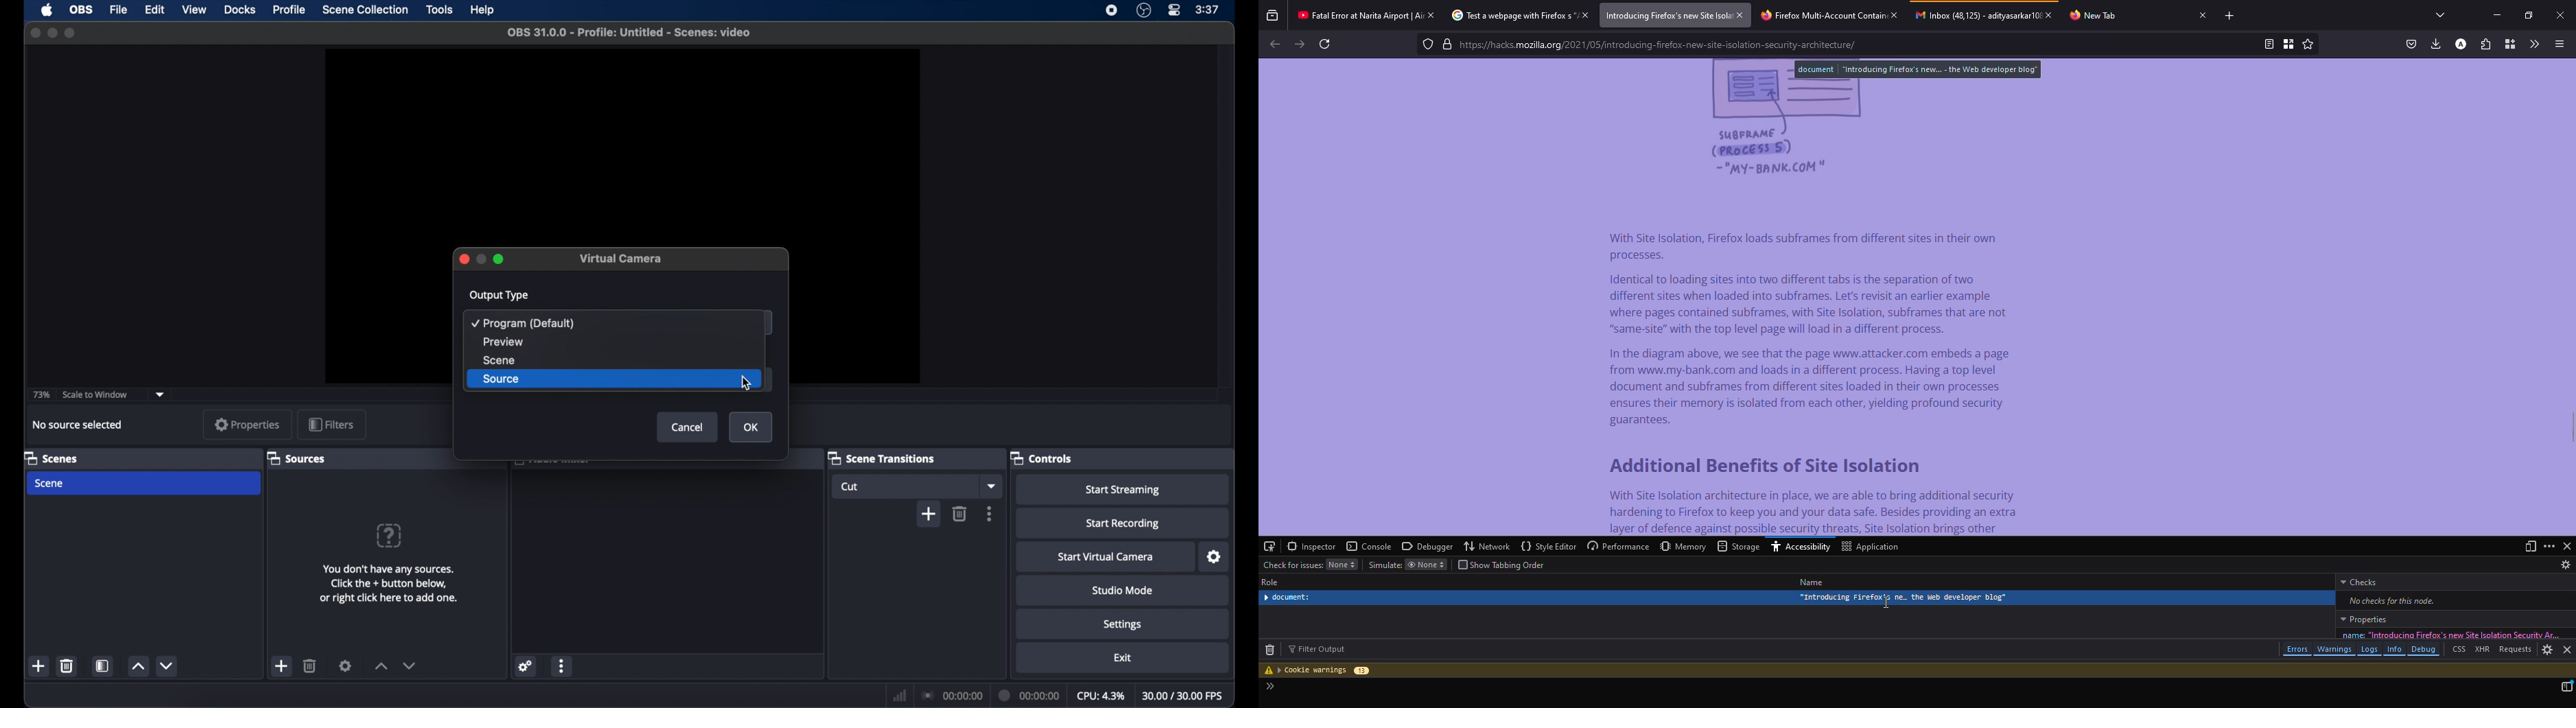 The height and width of the screenshot is (728, 2576). I want to click on start recording, so click(1123, 524).